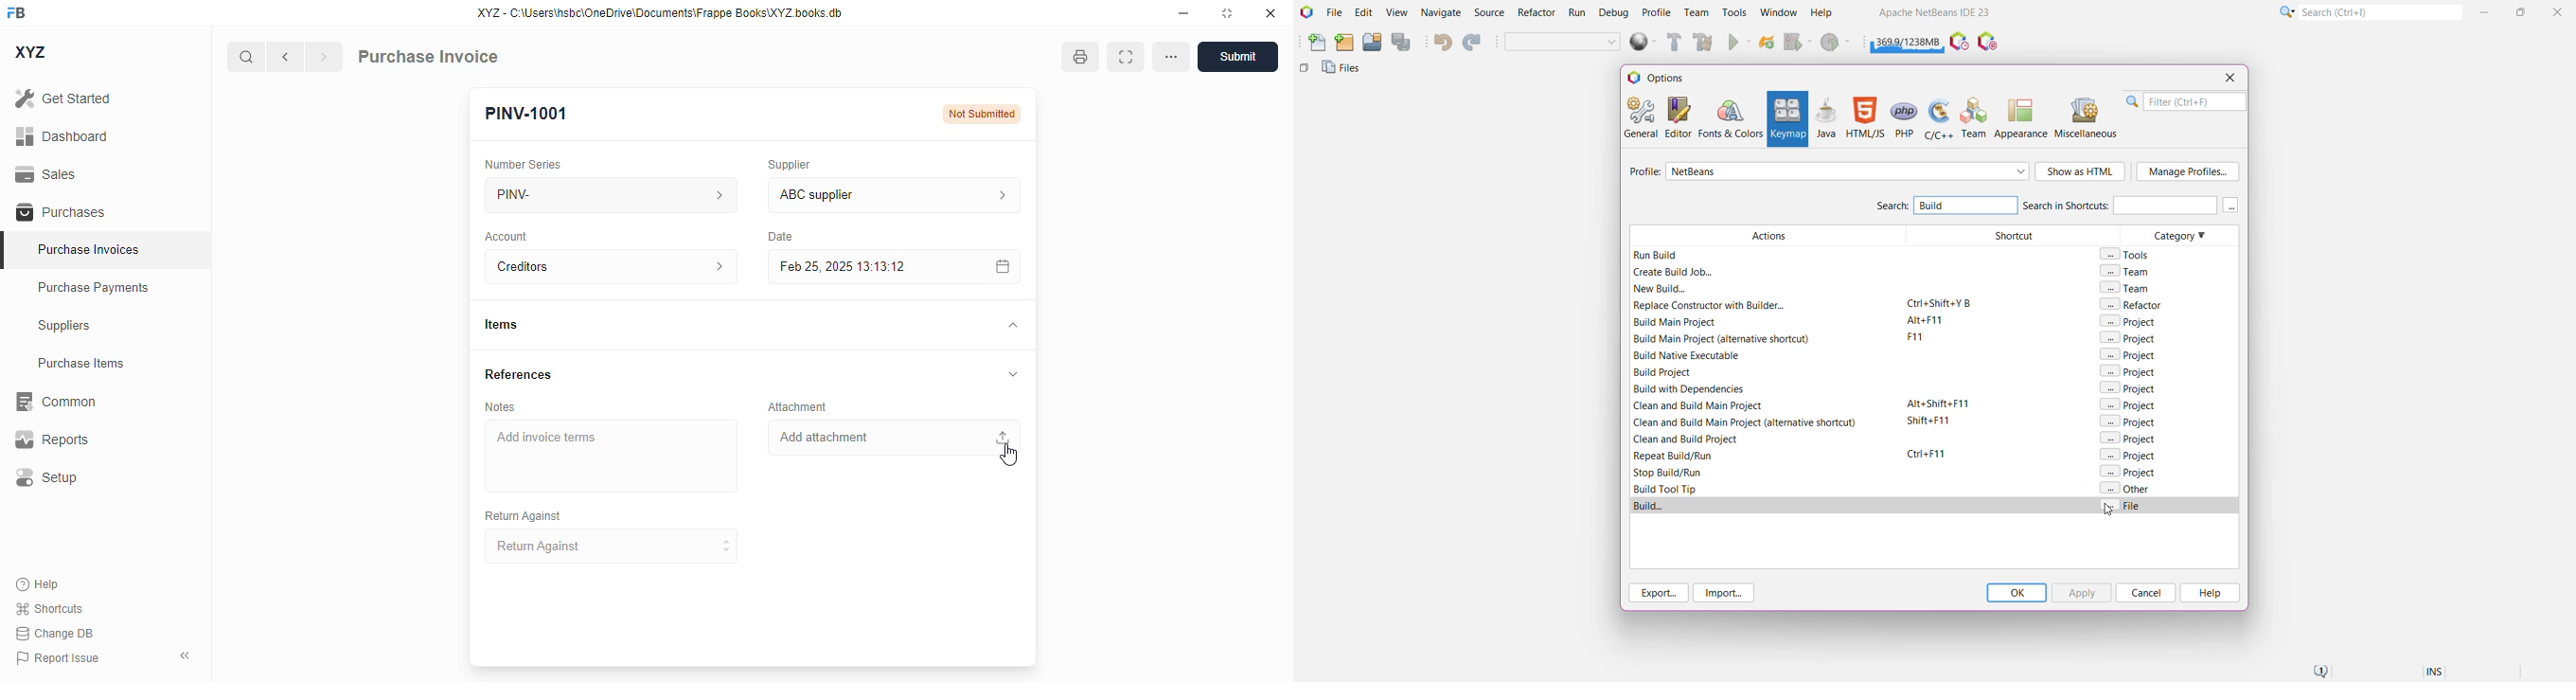  What do you see at coordinates (1013, 374) in the screenshot?
I see `toggle expand/collapse` at bounding box center [1013, 374].